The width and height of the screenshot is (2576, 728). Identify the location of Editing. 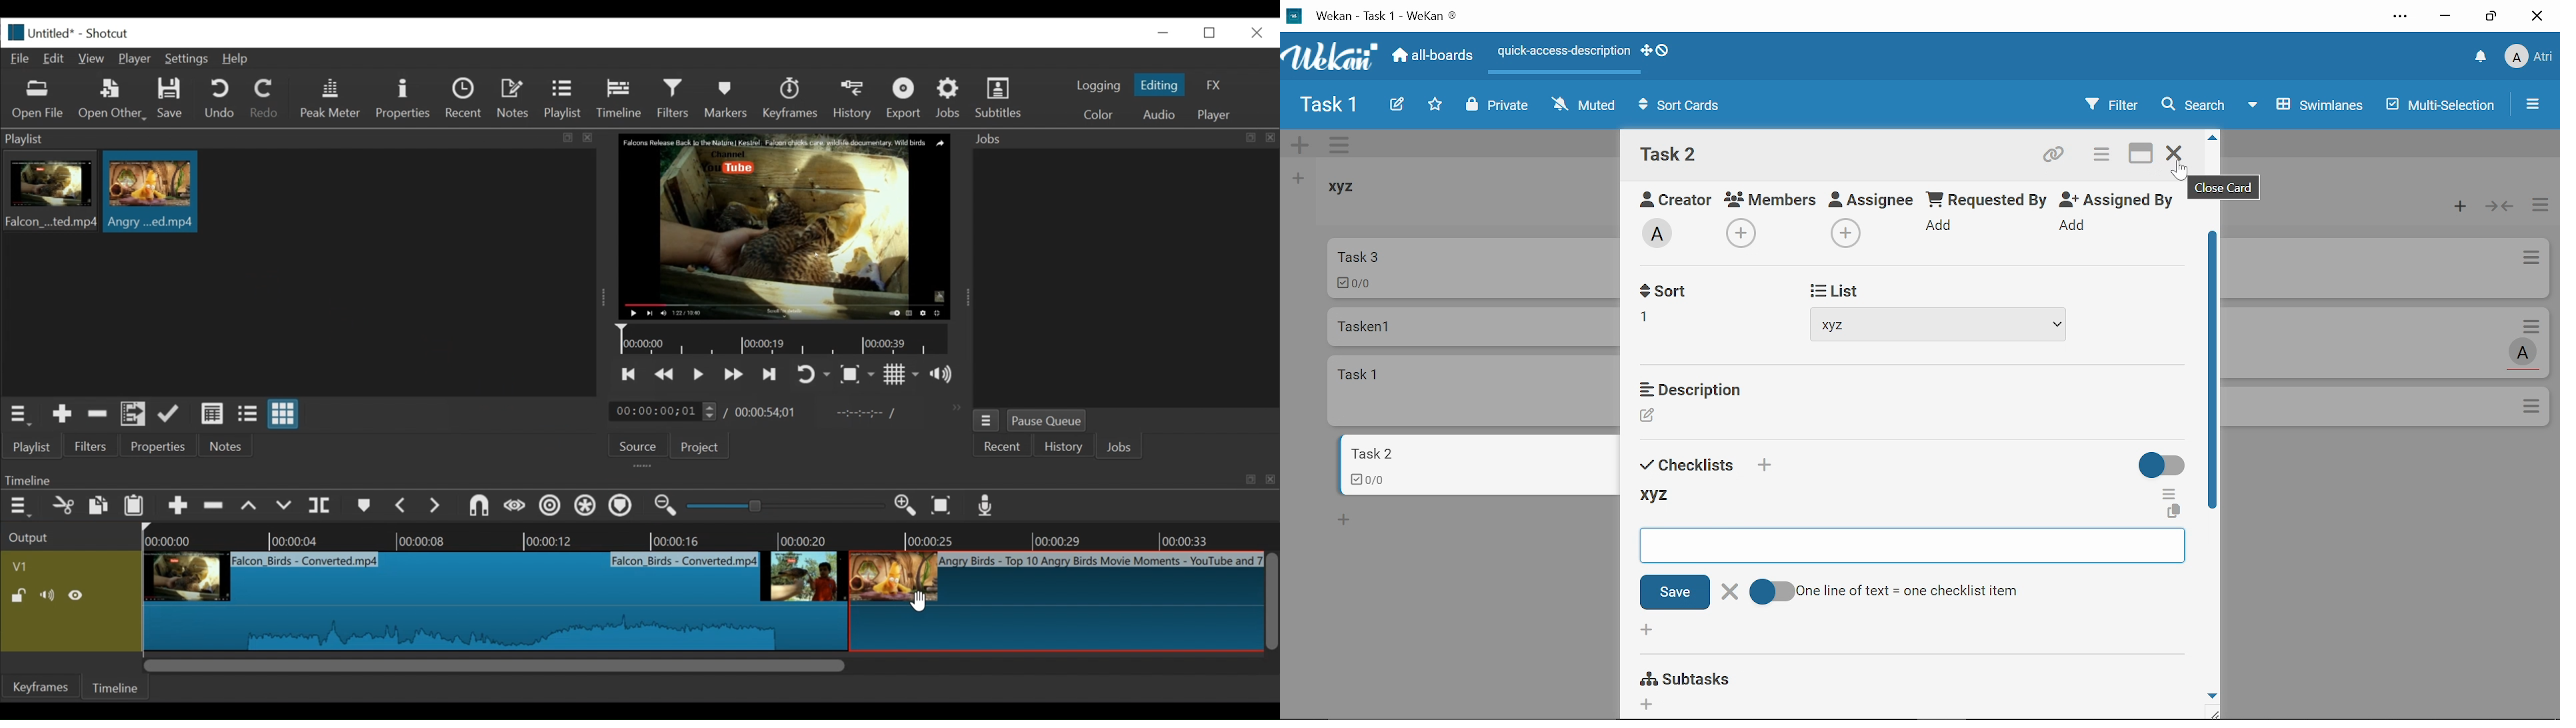
(1161, 85).